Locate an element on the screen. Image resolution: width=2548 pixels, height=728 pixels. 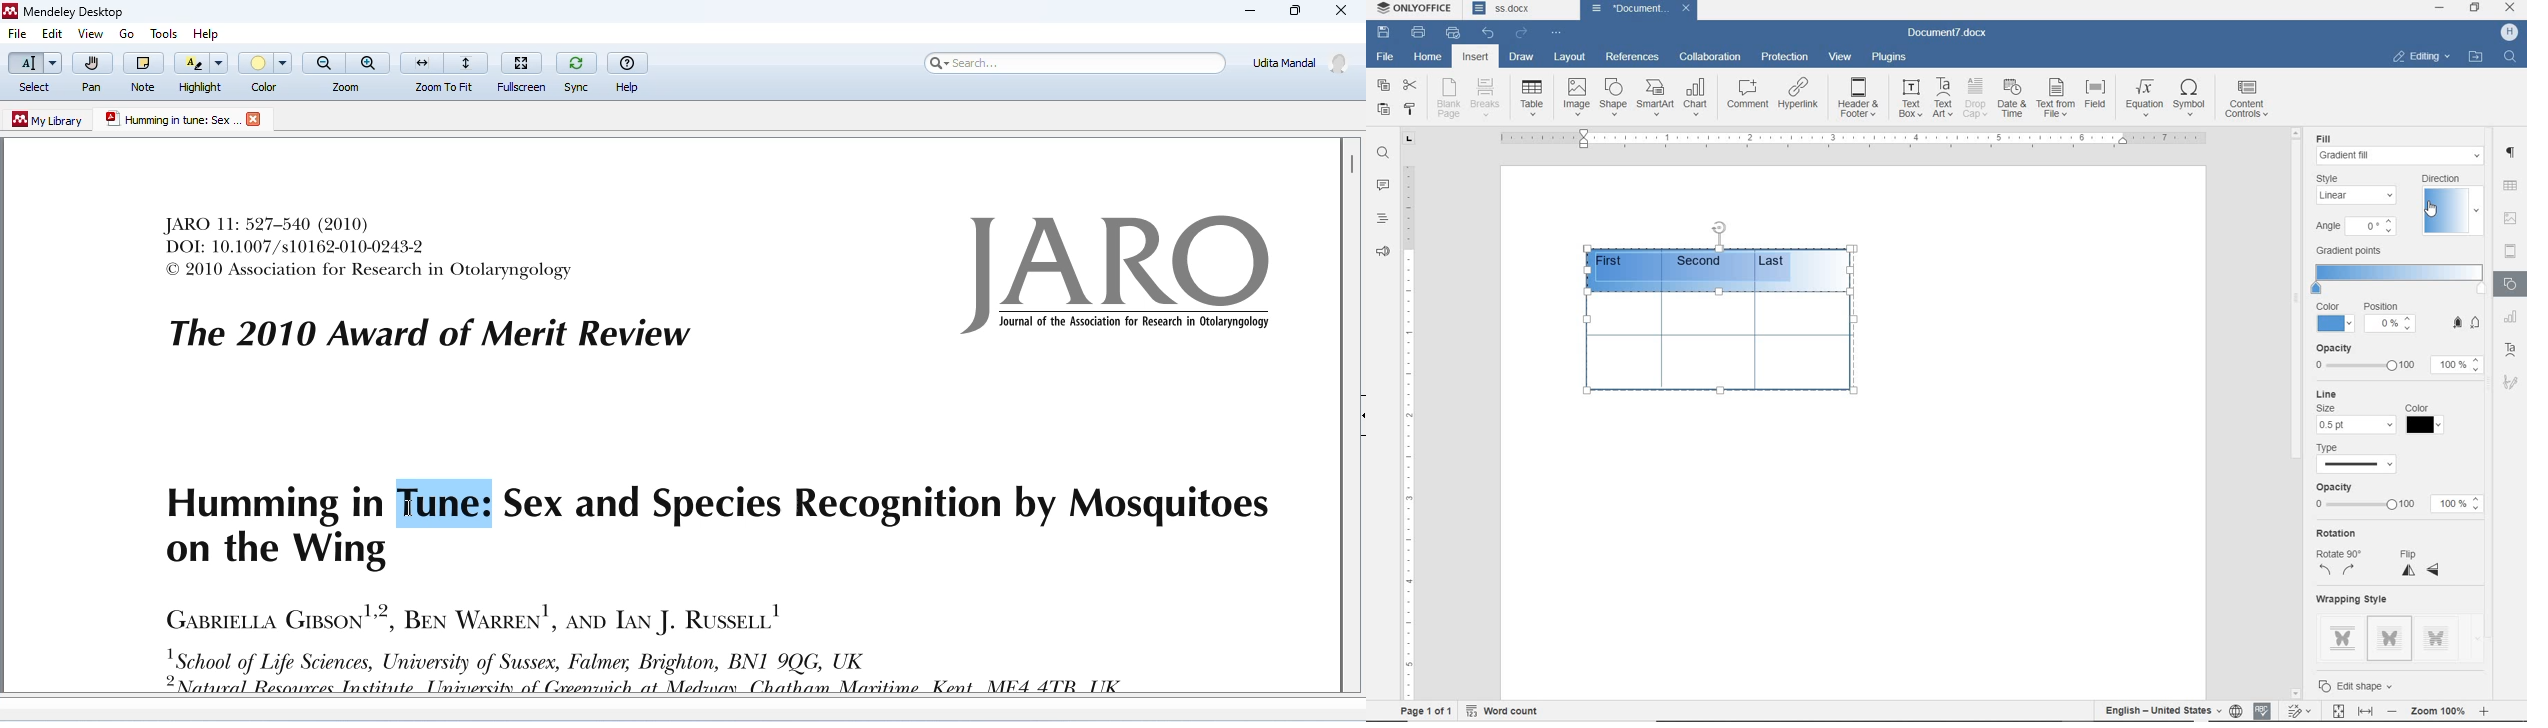
Text cursor is located at coordinates (406, 509).